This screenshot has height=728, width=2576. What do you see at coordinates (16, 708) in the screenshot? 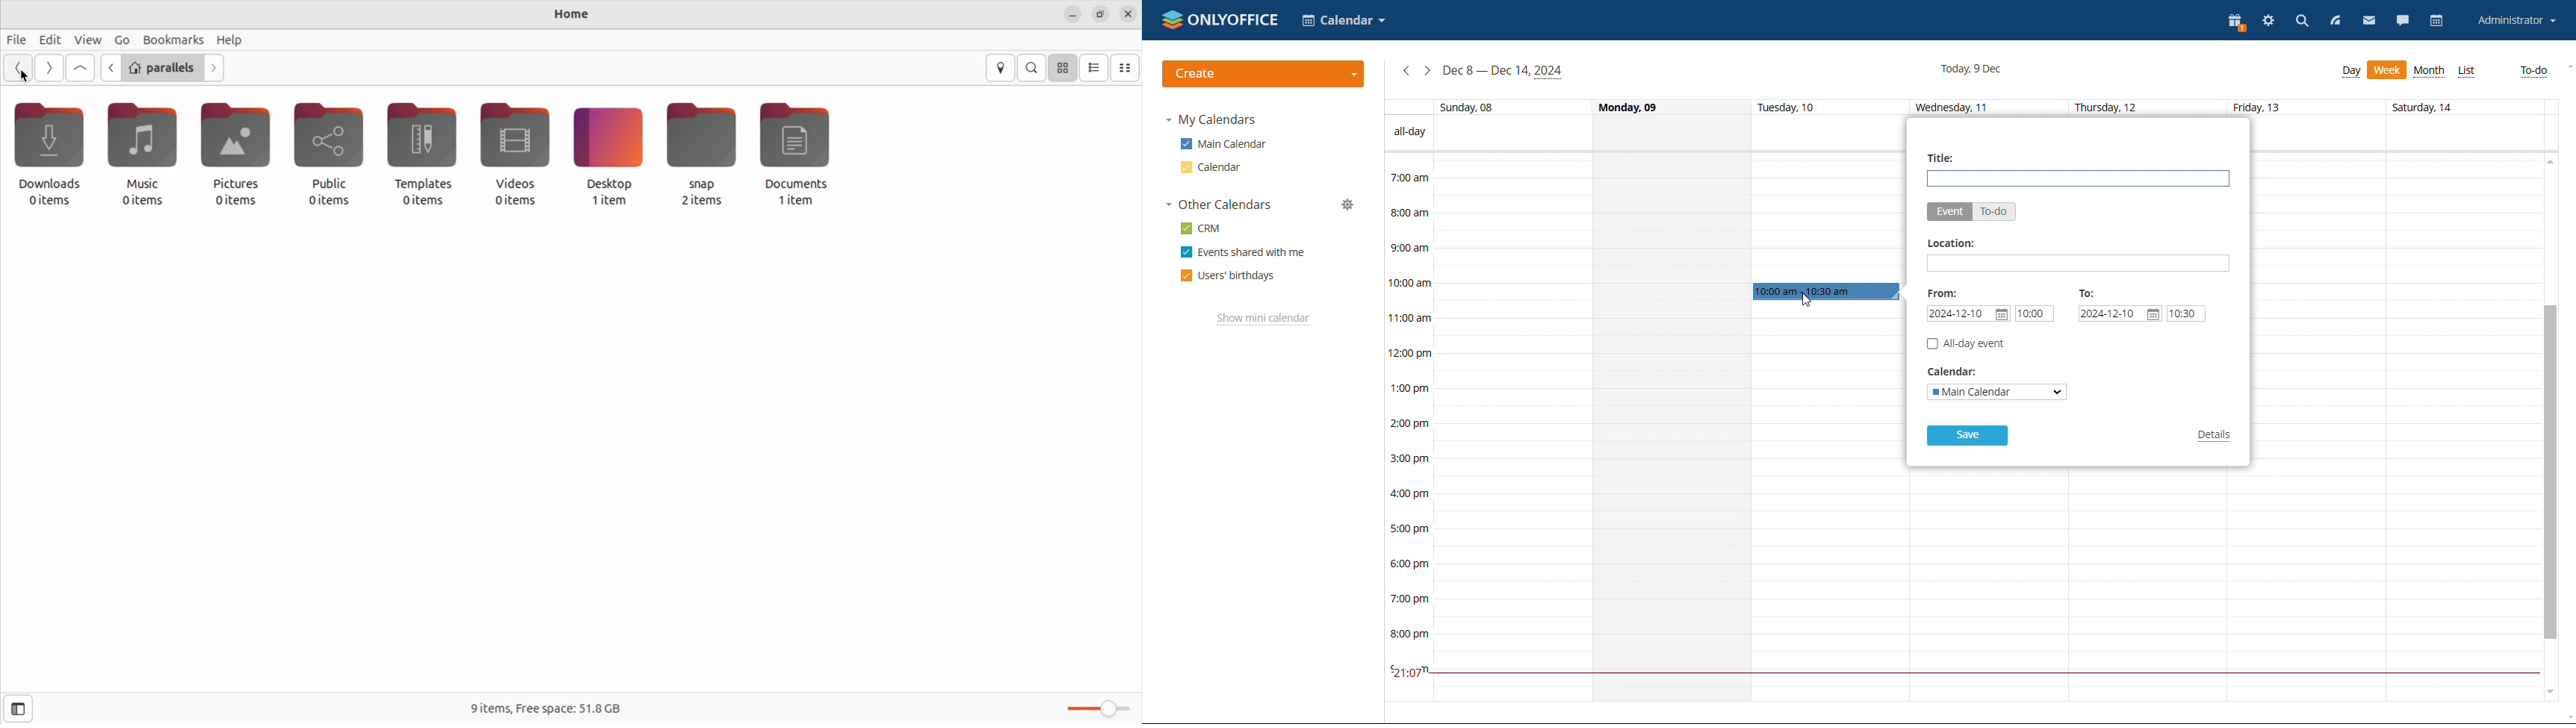
I see `open sidebar` at bounding box center [16, 708].